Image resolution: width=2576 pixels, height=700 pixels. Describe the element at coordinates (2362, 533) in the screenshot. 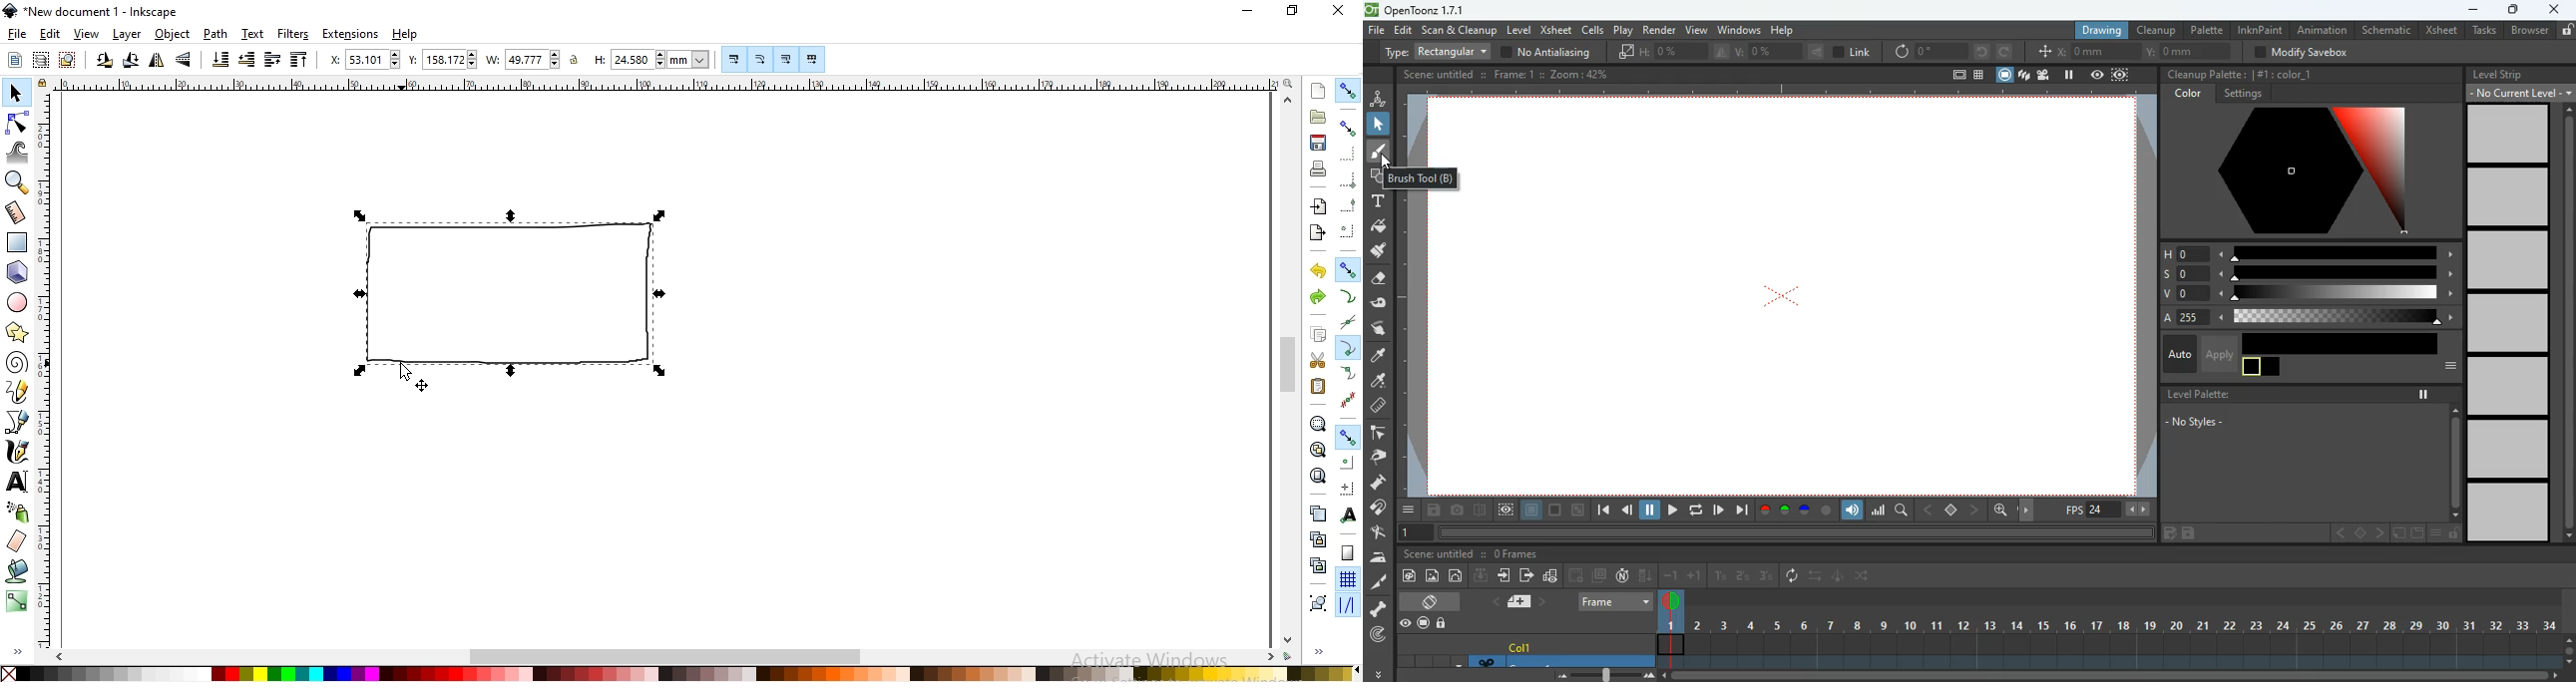

I see `middle` at that location.